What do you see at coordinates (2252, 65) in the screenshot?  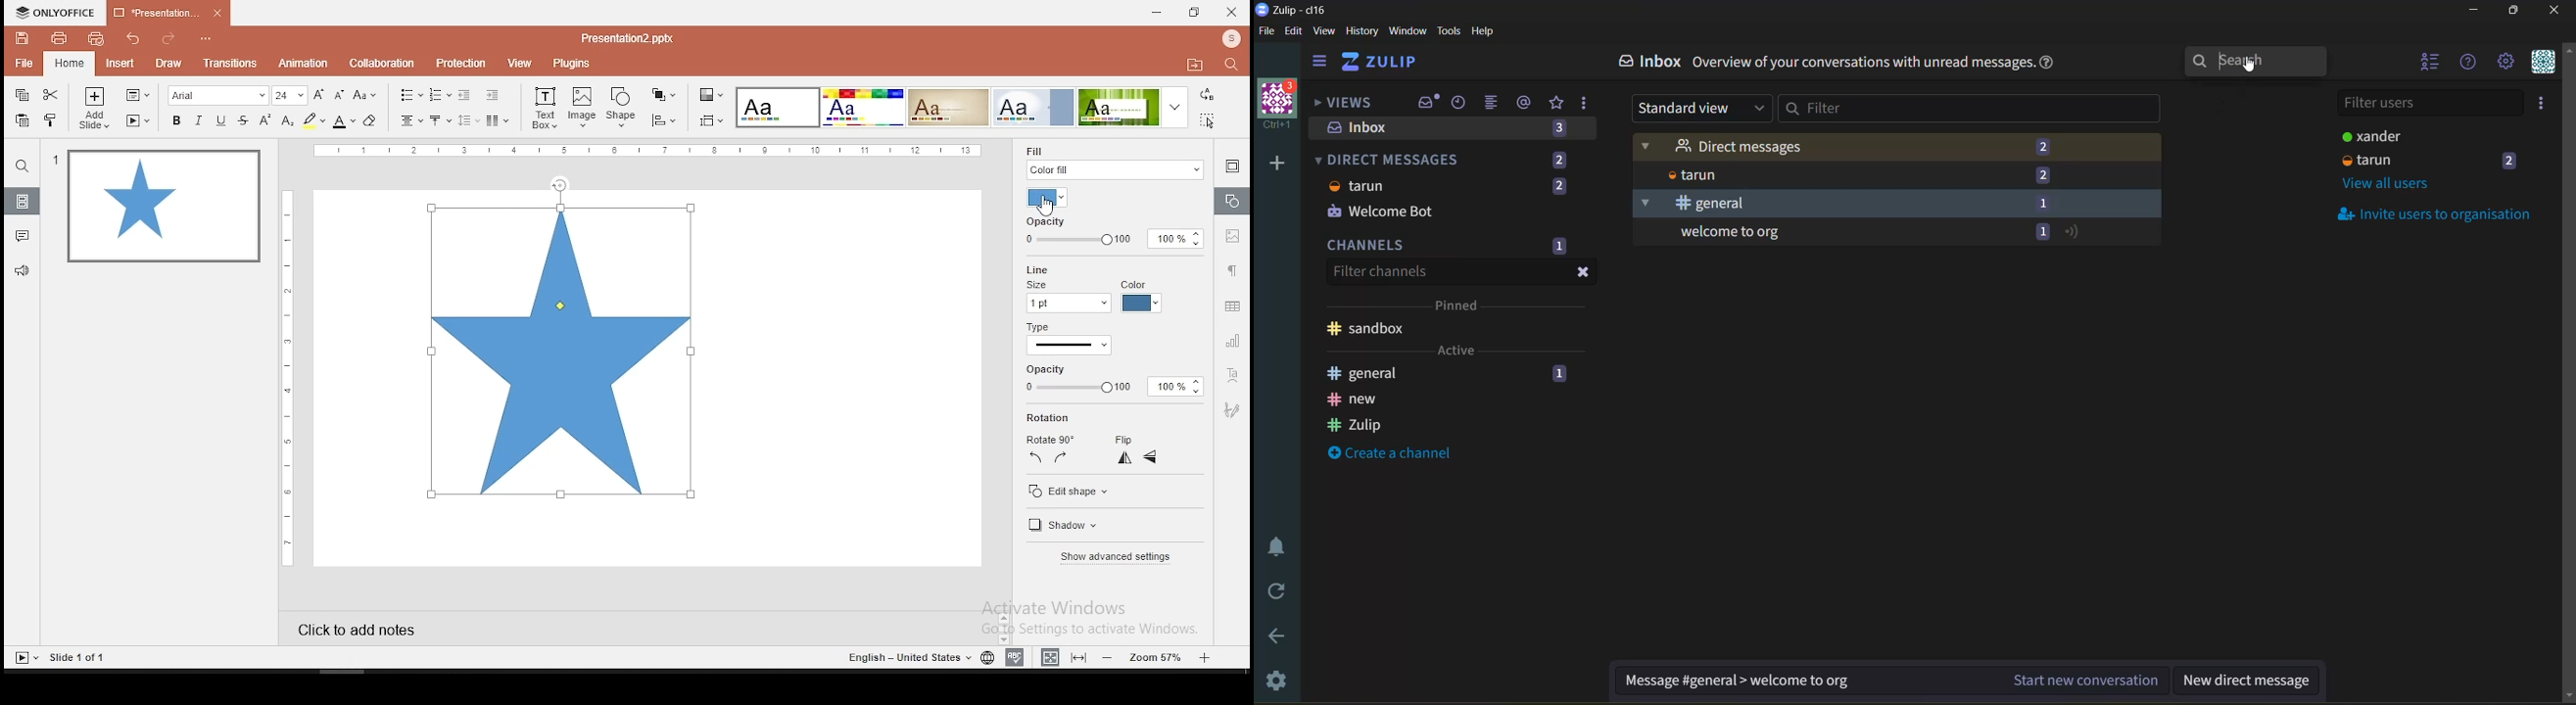 I see `search` at bounding box center [2252, 65].